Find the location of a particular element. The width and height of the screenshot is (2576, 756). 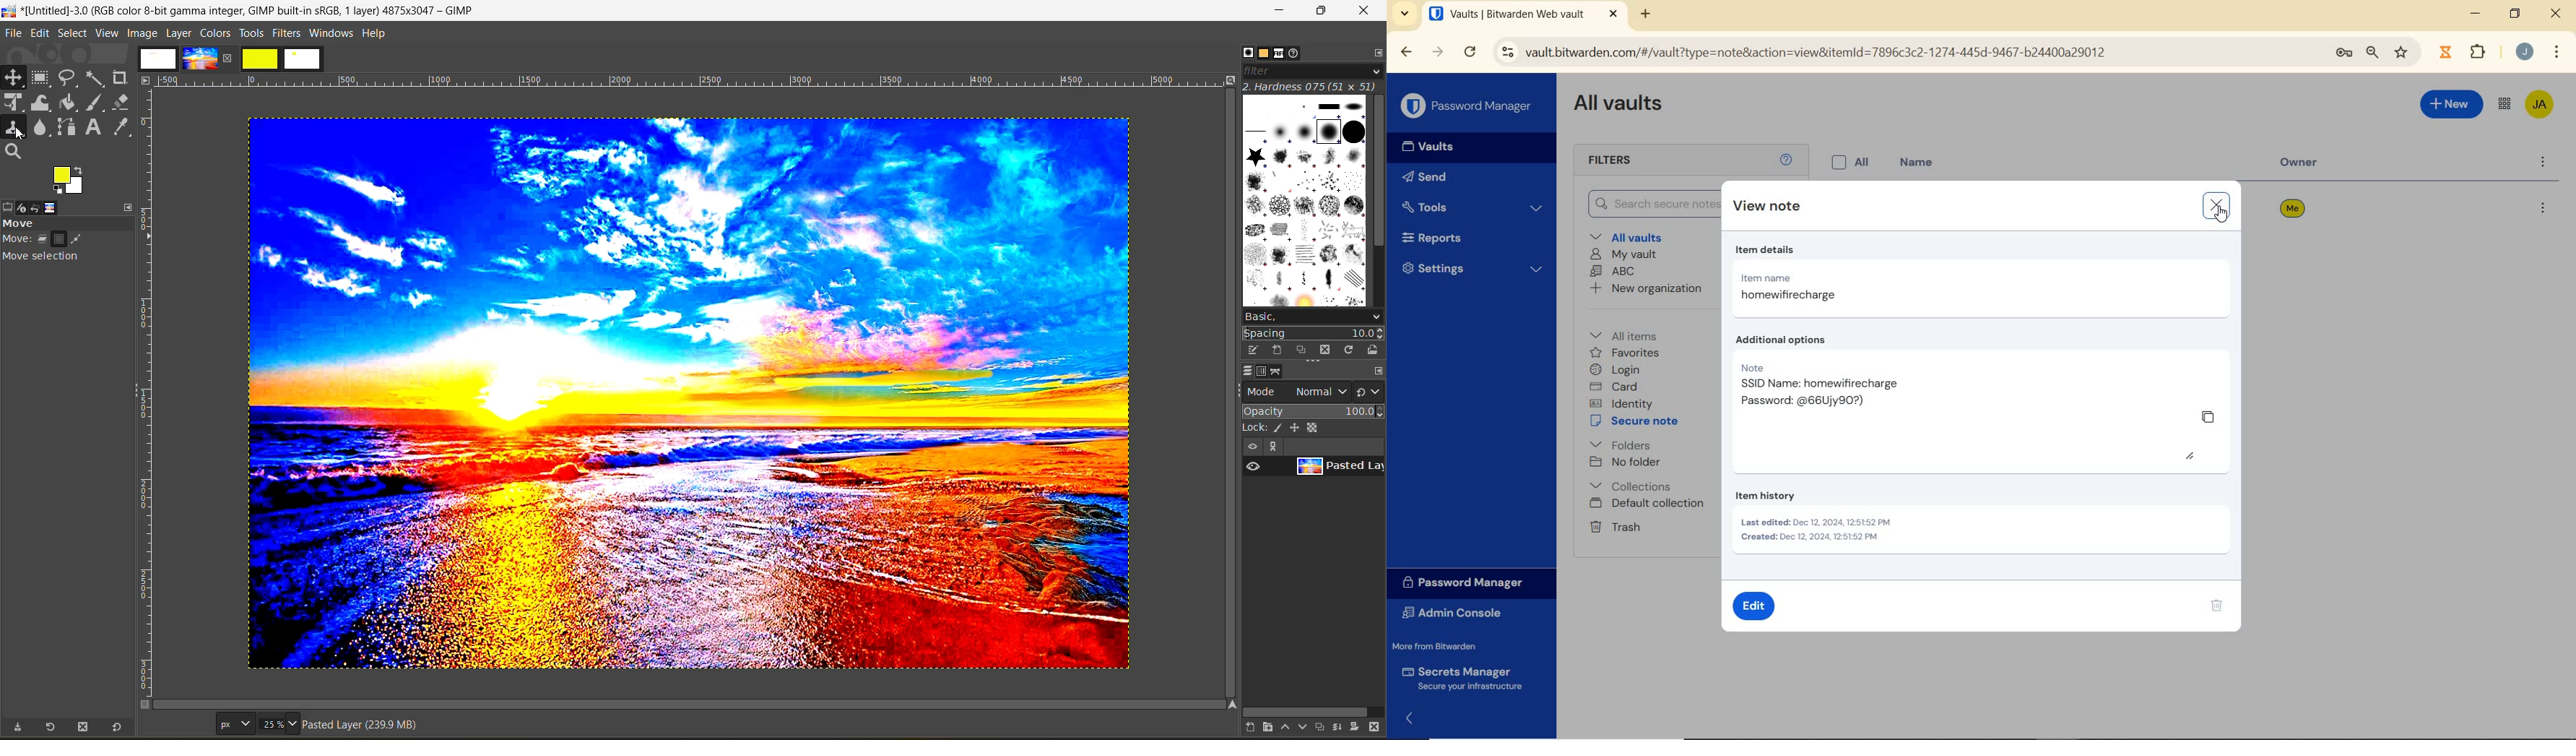

maximize is located at coordinates (1320, 12).